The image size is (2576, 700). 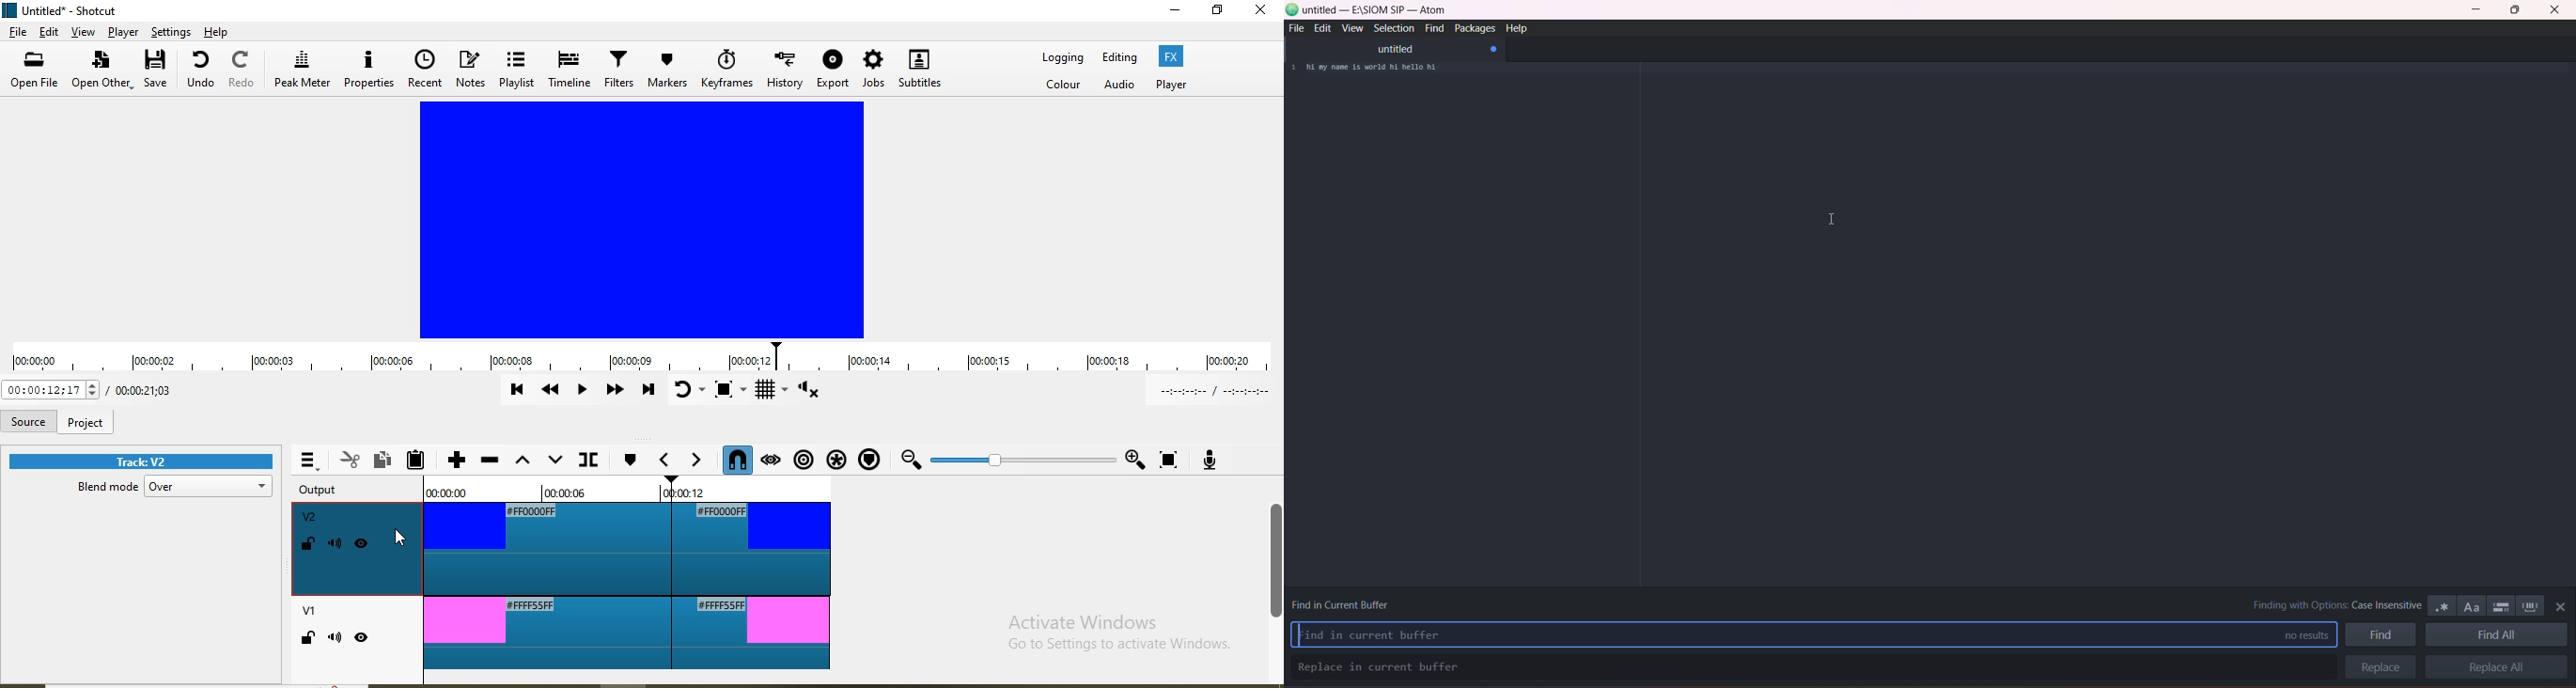 I want to click on Copy, so click(x=382, y=461).